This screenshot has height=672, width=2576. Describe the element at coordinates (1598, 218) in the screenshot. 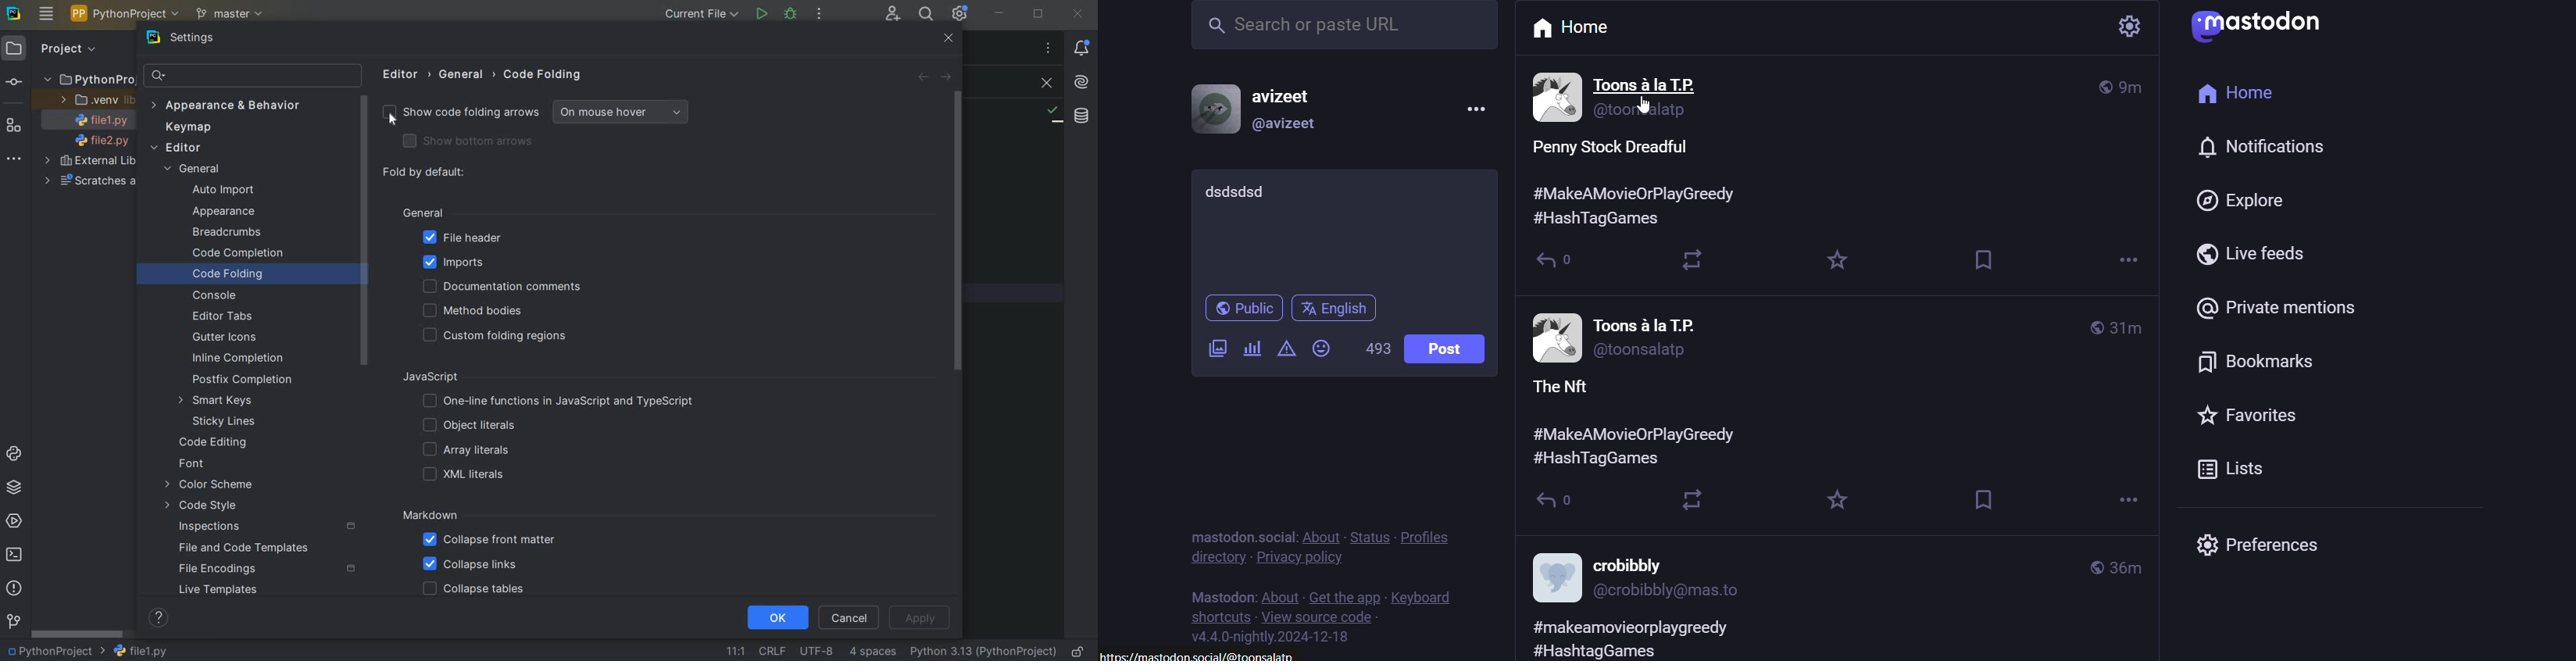

I see `` at that location.